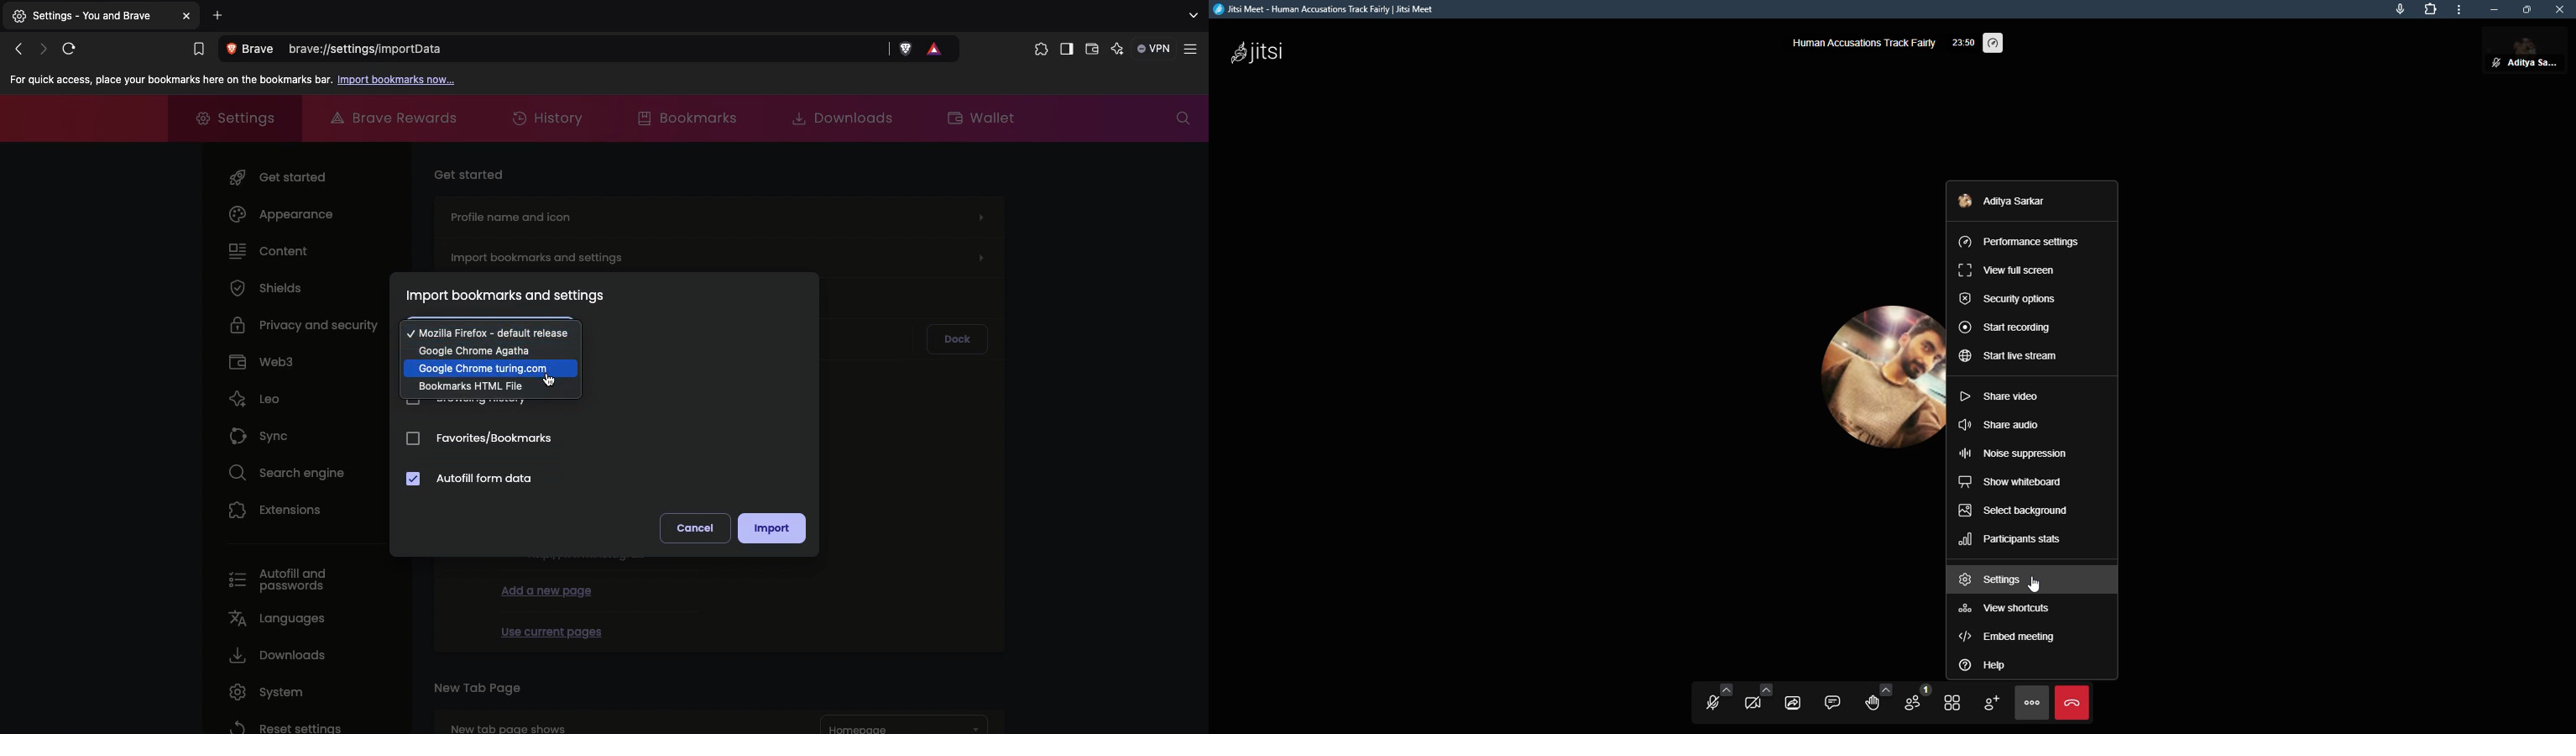 The image size is (2576, 756). What do you see at coordinates (1996, 44) in the screenshot?
I see `performance setting` at bounding box center [1996, 44].